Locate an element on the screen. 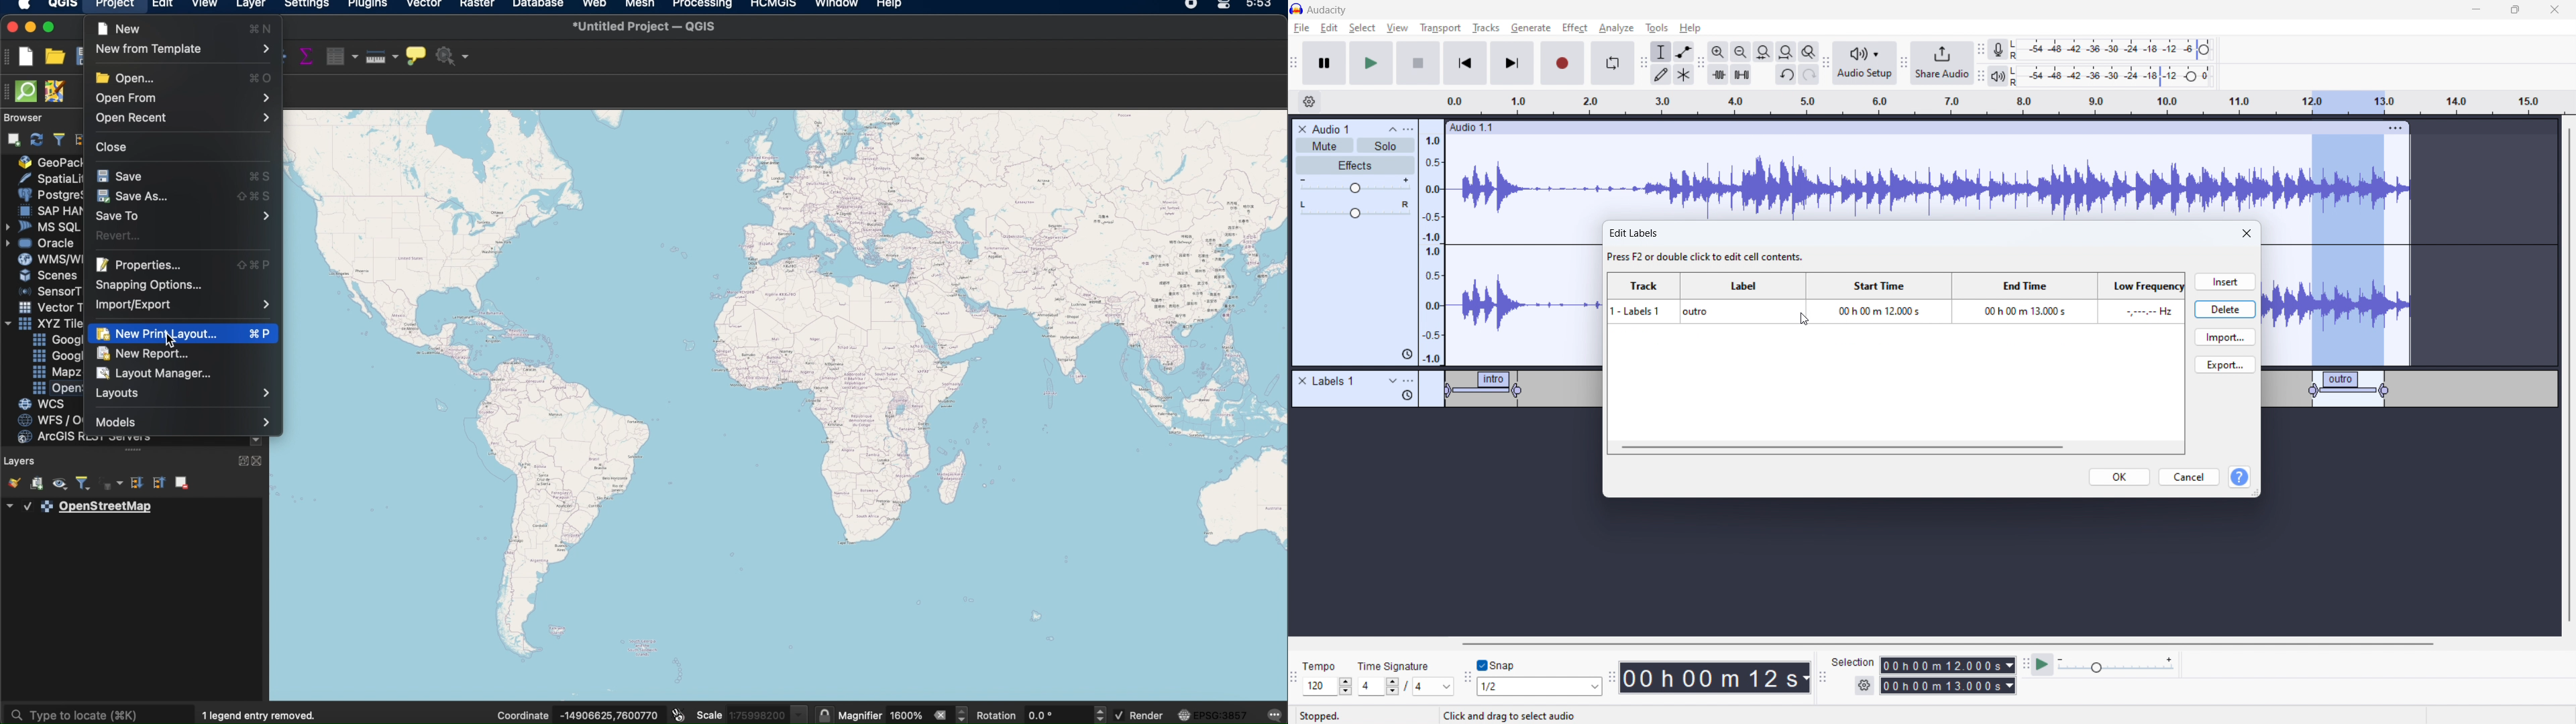 This screenshot has height=728, width=2576. labels is located at coordinates (1334, 381).